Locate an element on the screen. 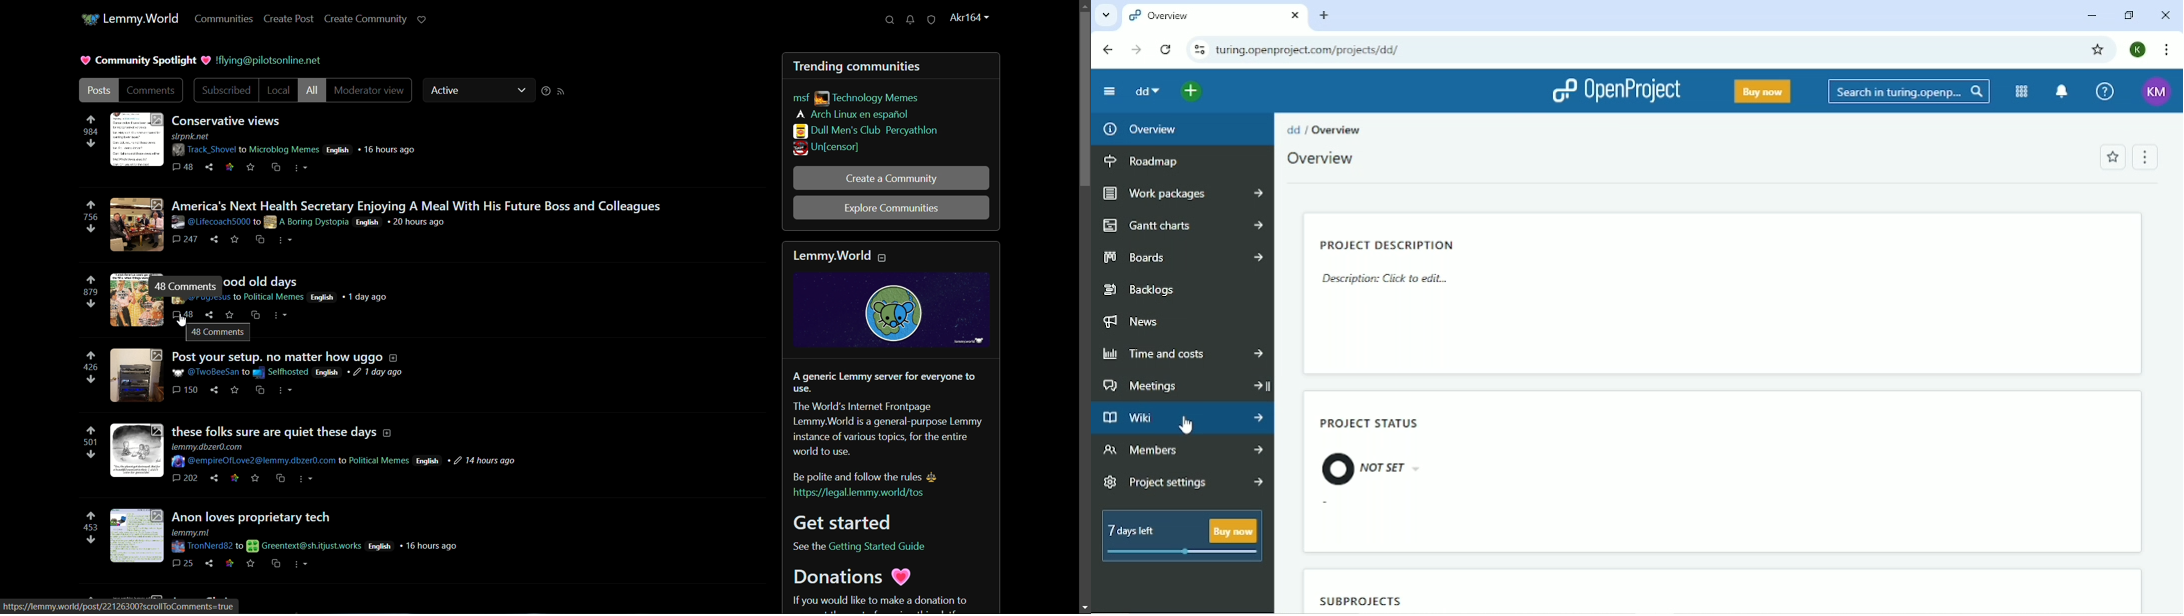 Image resolution: width=2184 pixels, height=616 pixels. New tab is located at coordinates (1323, 16).